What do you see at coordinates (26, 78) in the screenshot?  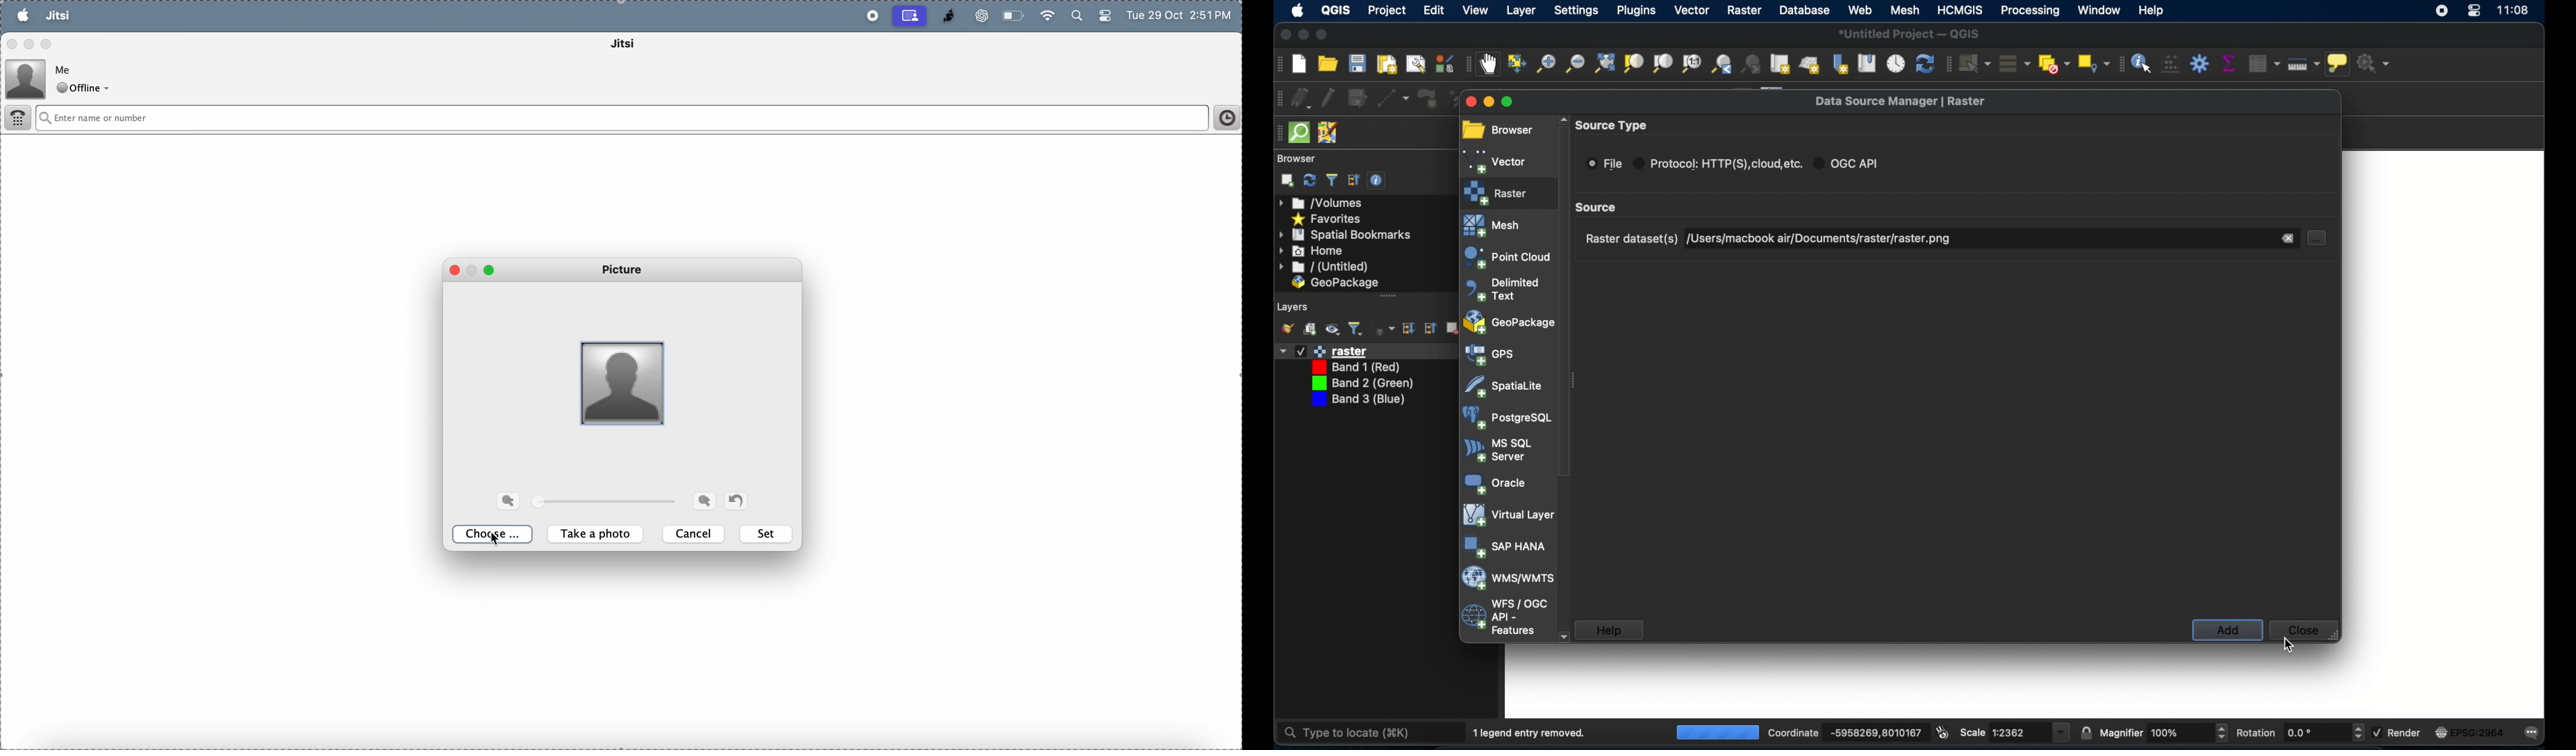 I see `profile` at bounding box center [26, 78].